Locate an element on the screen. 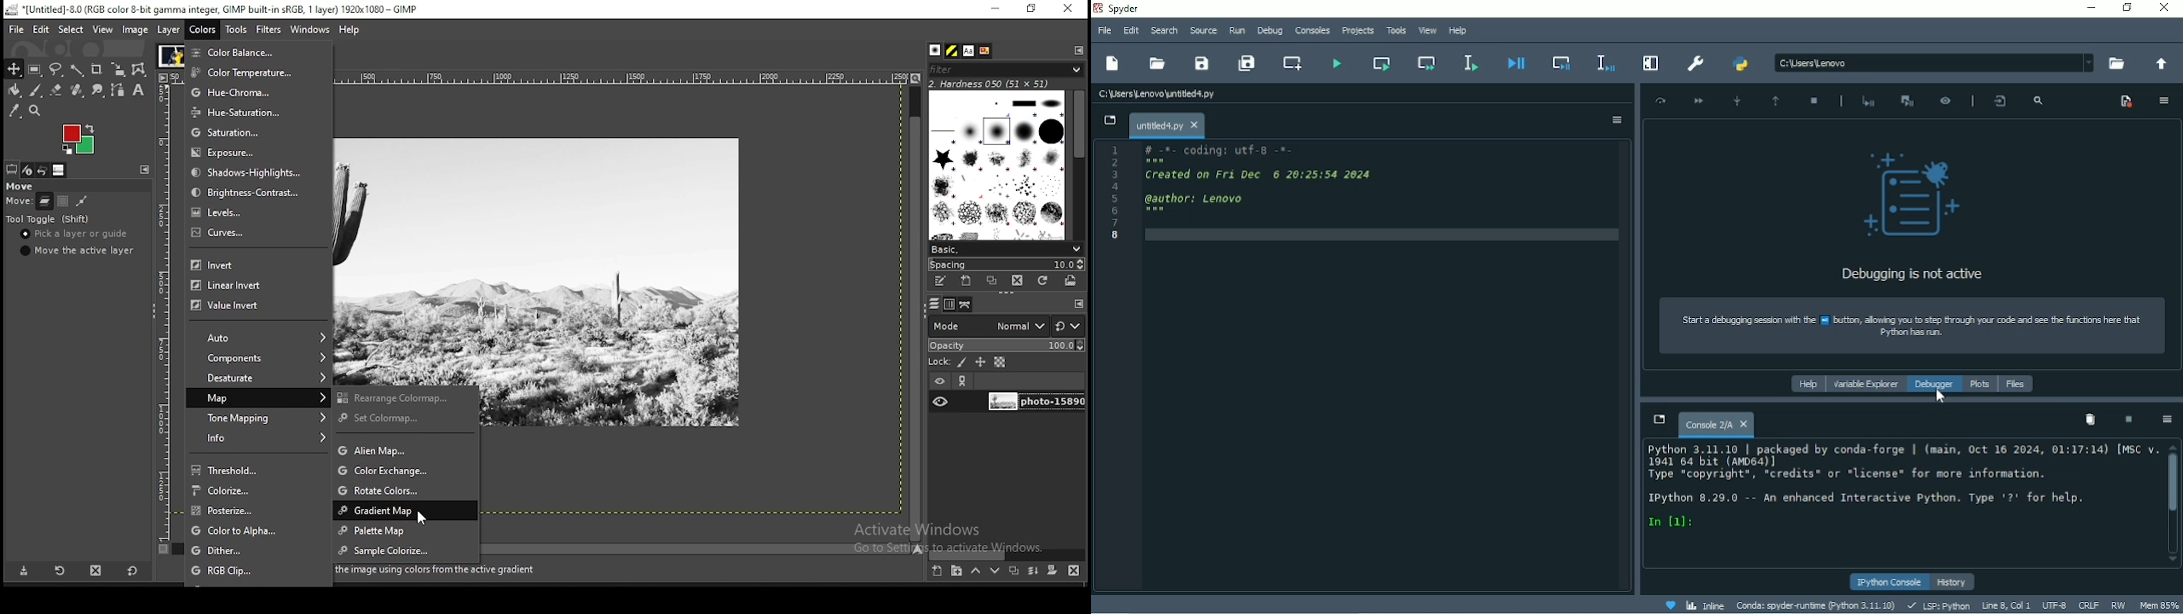 Image resolution: width=2184 pixels, height=616 pixels. Line 8, Col 1 is located at coordinates (2005, 605).